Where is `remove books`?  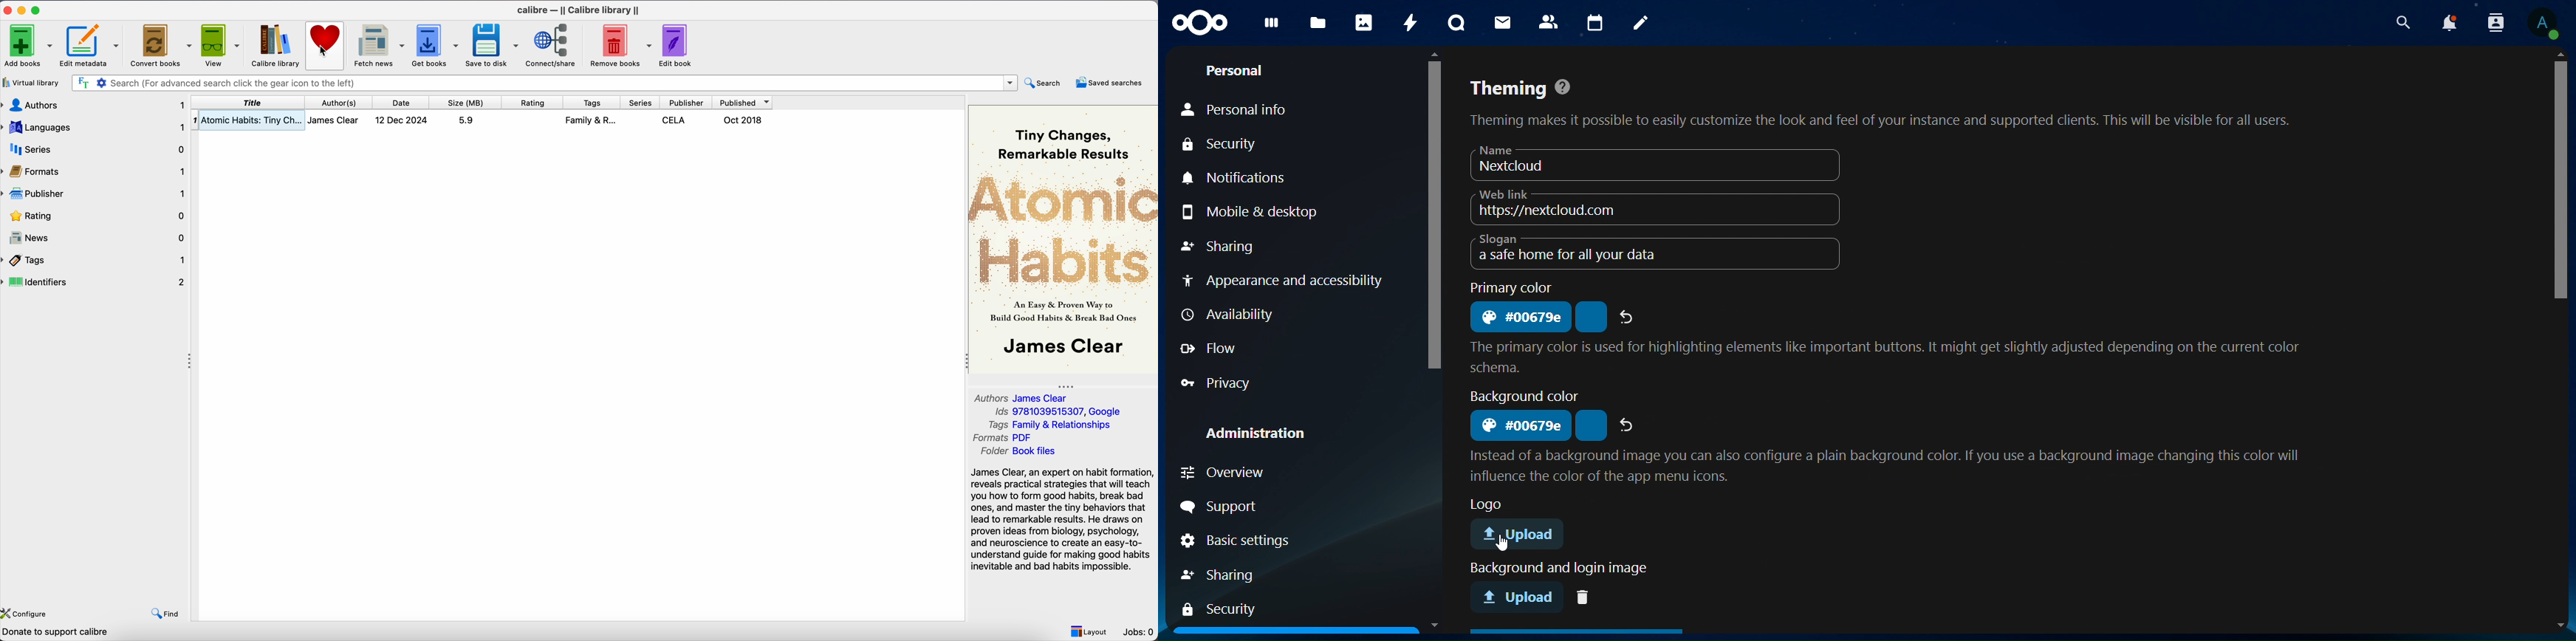
remove books is located at coordinates (618, 46).